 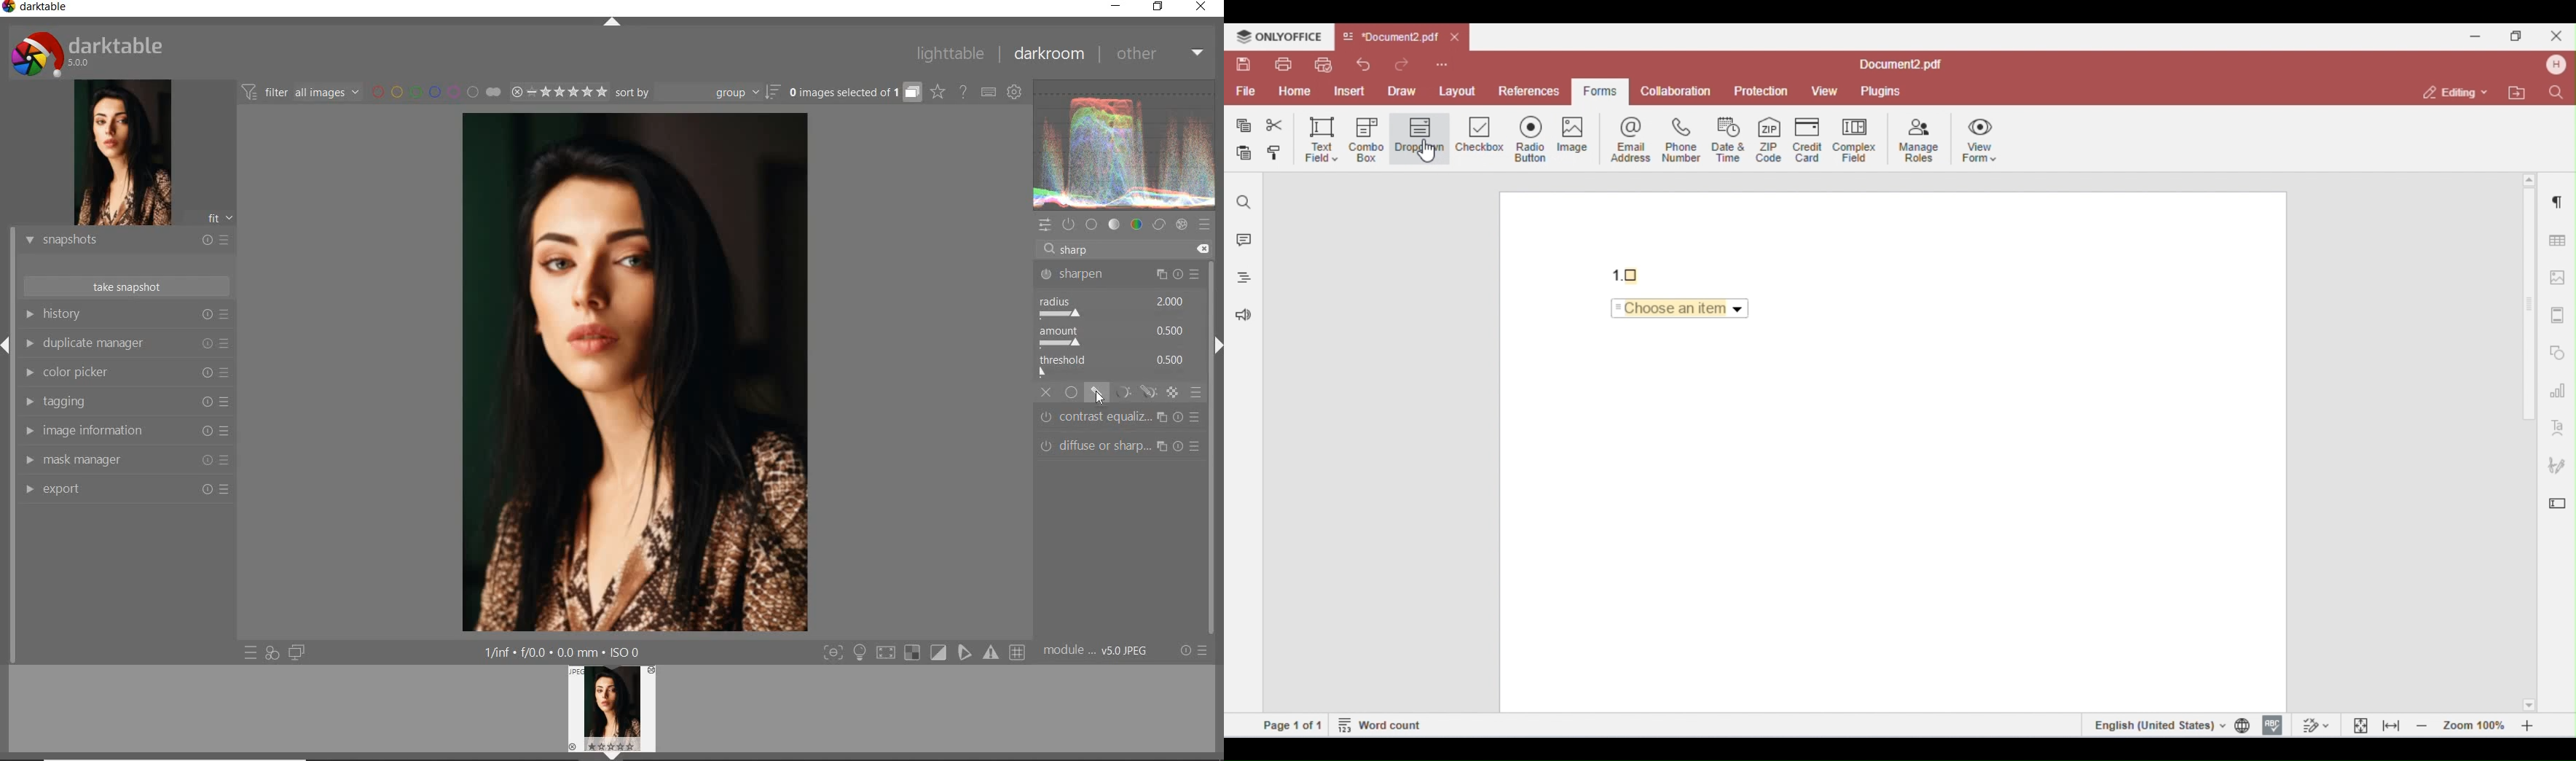 What do you see at coordinates (128, 313) in the screenshot?
I see `history` at bounding box center [128, 313].